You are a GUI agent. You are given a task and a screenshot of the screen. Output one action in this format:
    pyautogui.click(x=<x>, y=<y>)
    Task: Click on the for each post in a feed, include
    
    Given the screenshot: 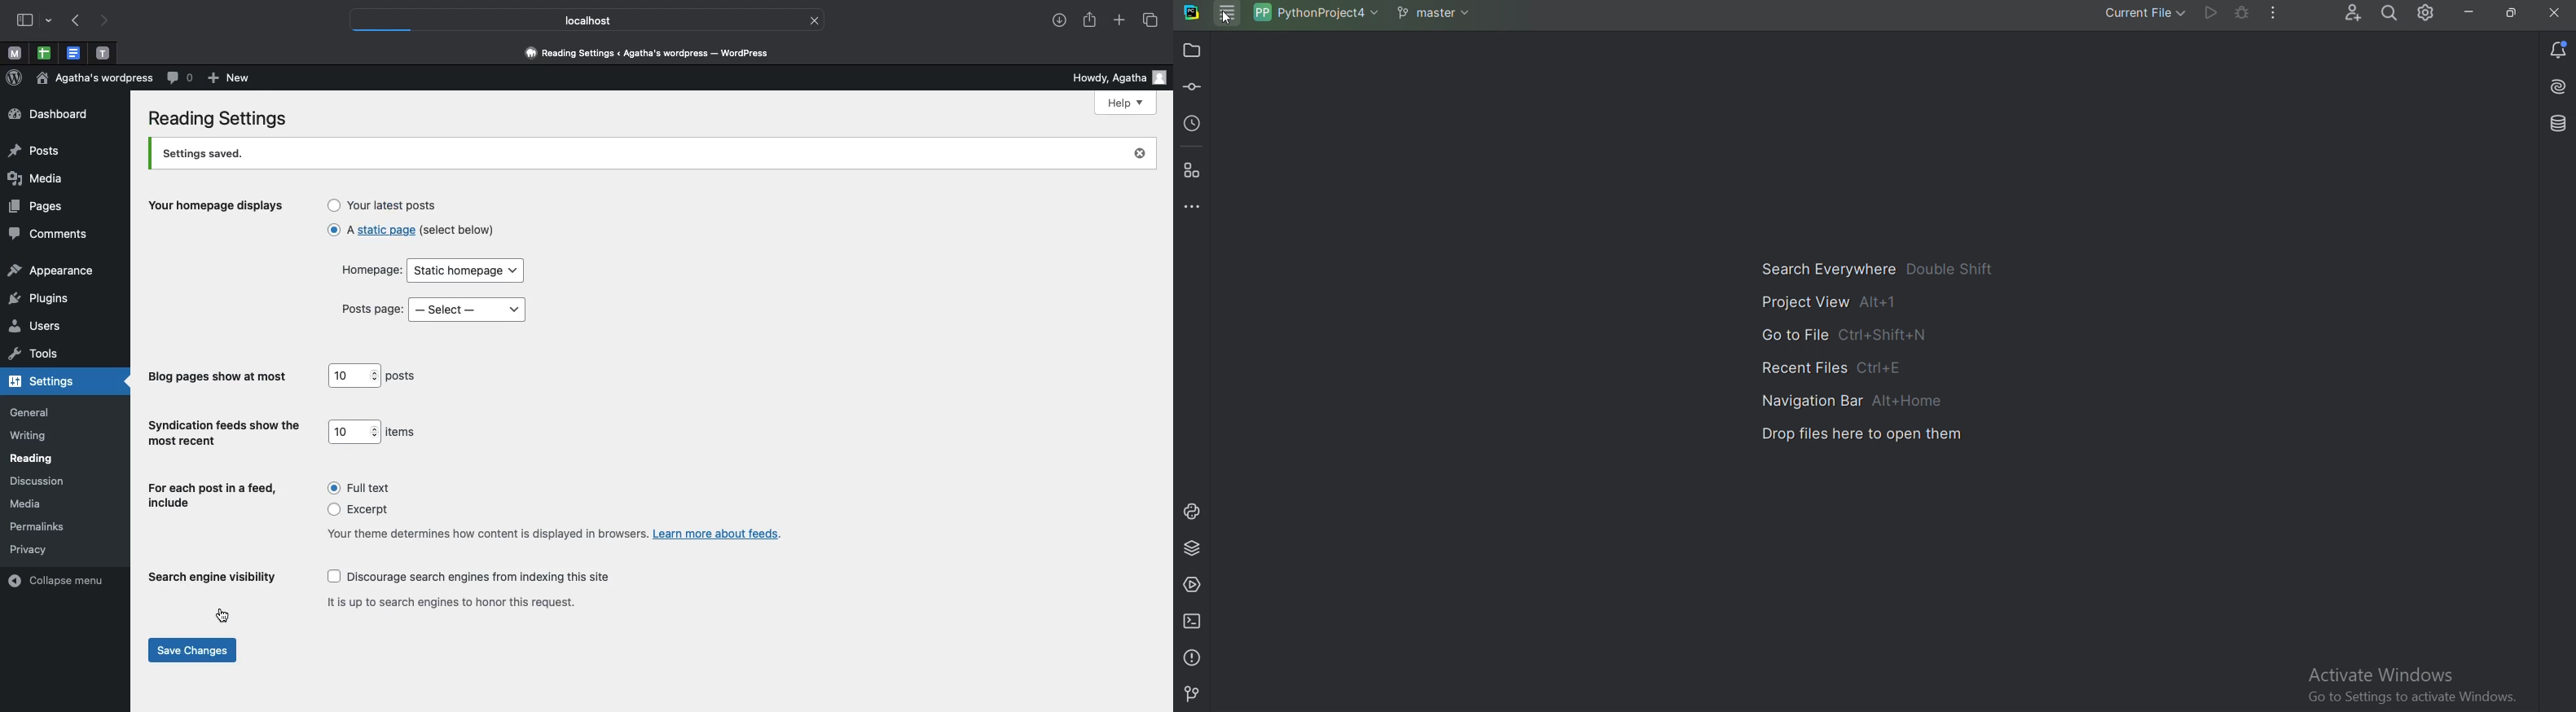 What is the action you would take?
    pyautogui.click(x=210, y=494)
    